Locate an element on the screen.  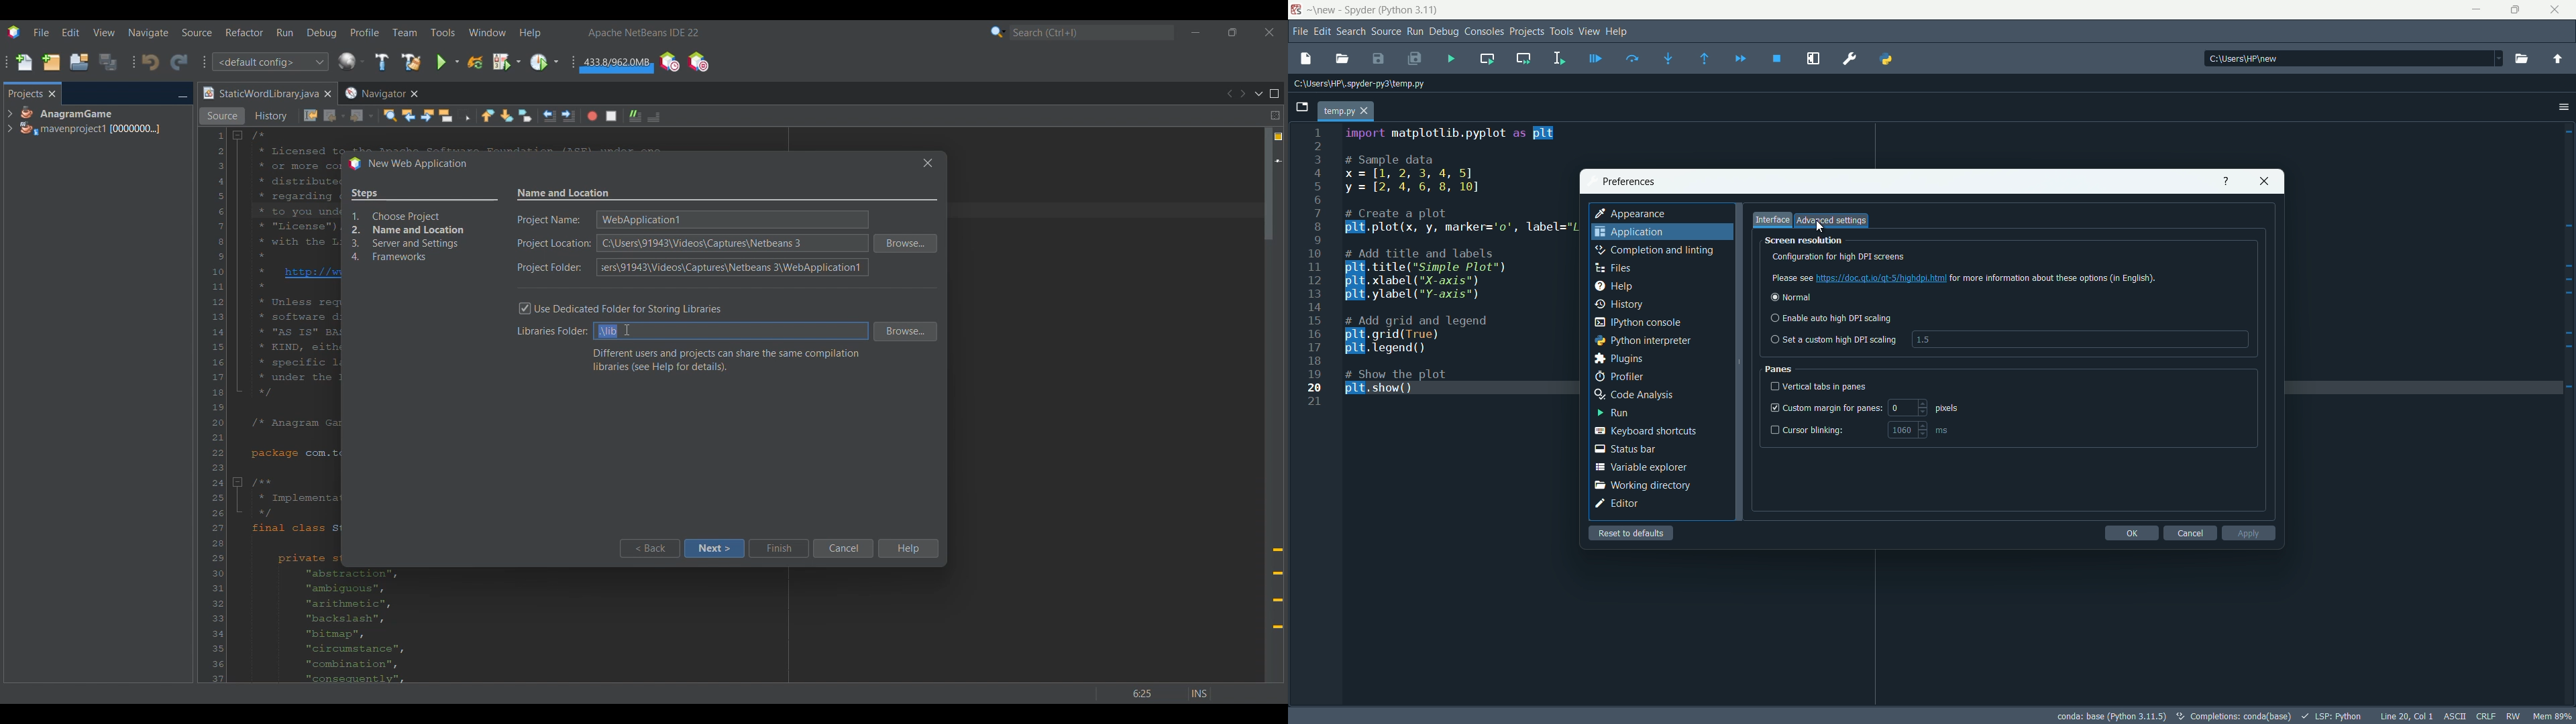
~\new - Spyder (Python 3.11) is located at coordinates (1373, 10).